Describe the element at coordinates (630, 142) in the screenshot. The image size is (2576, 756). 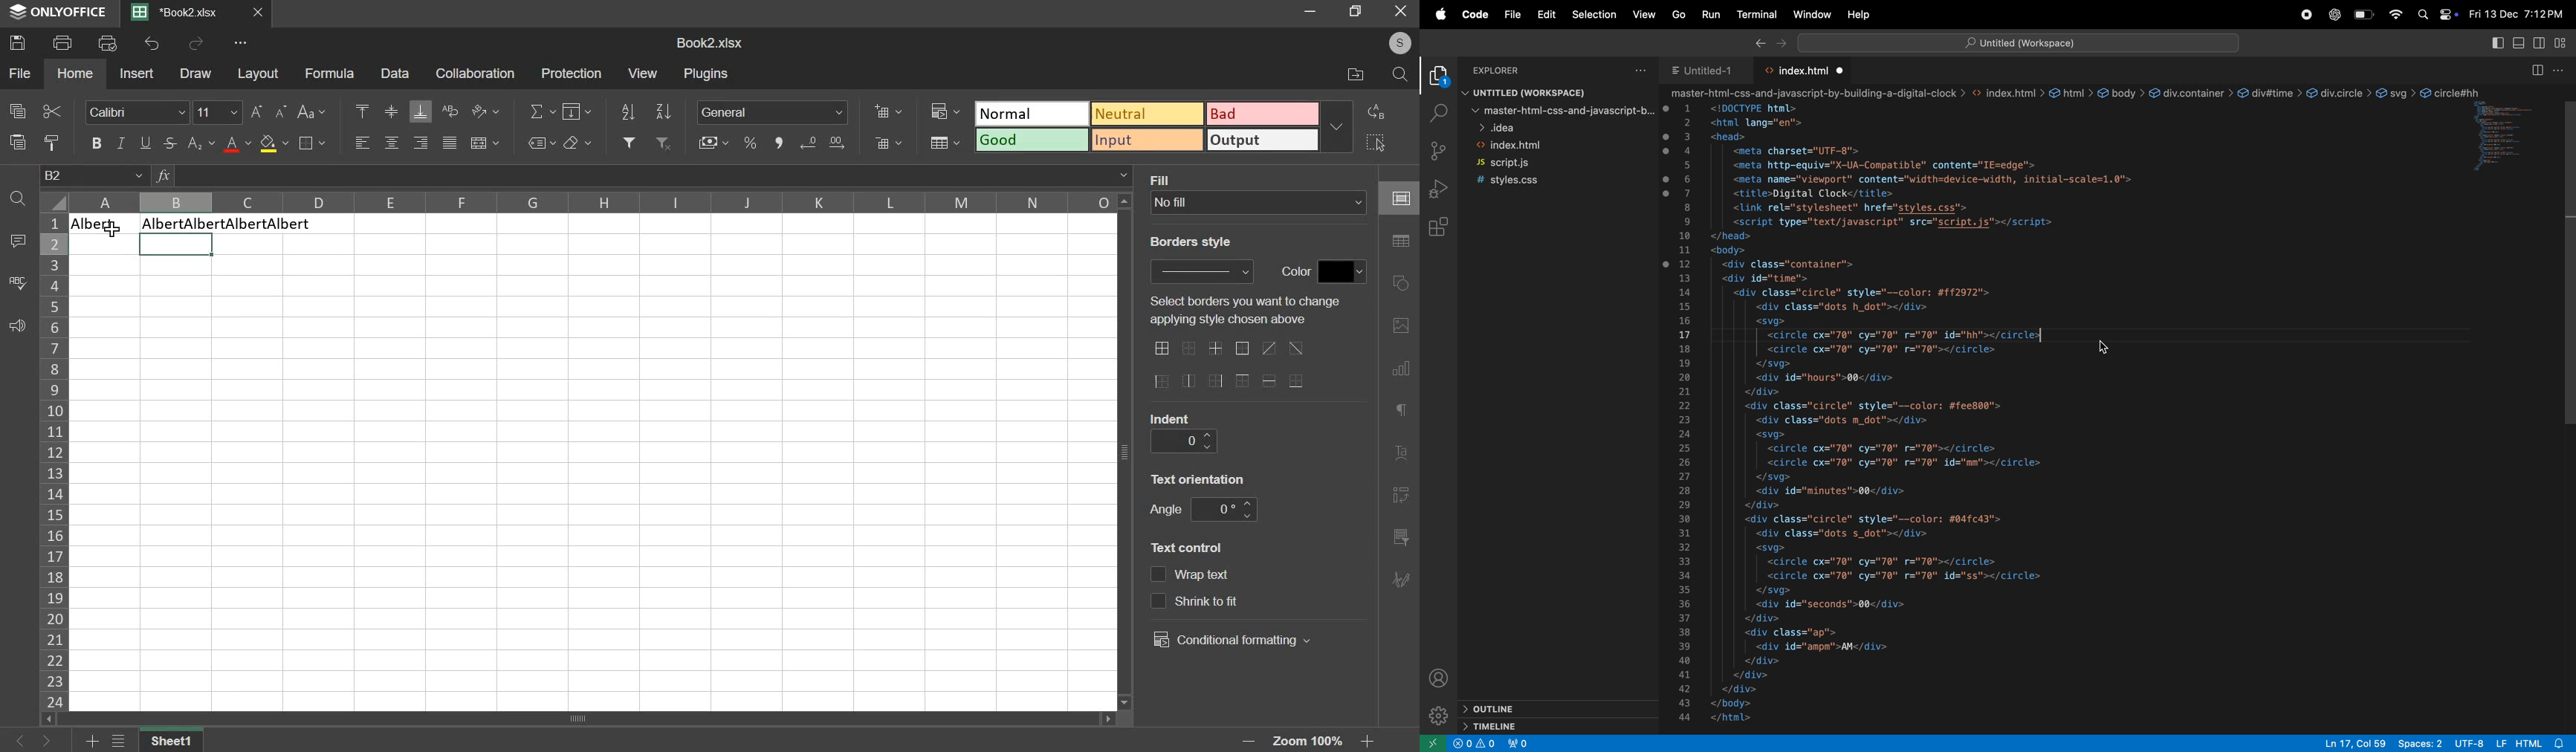
I see `add filter` at that location.